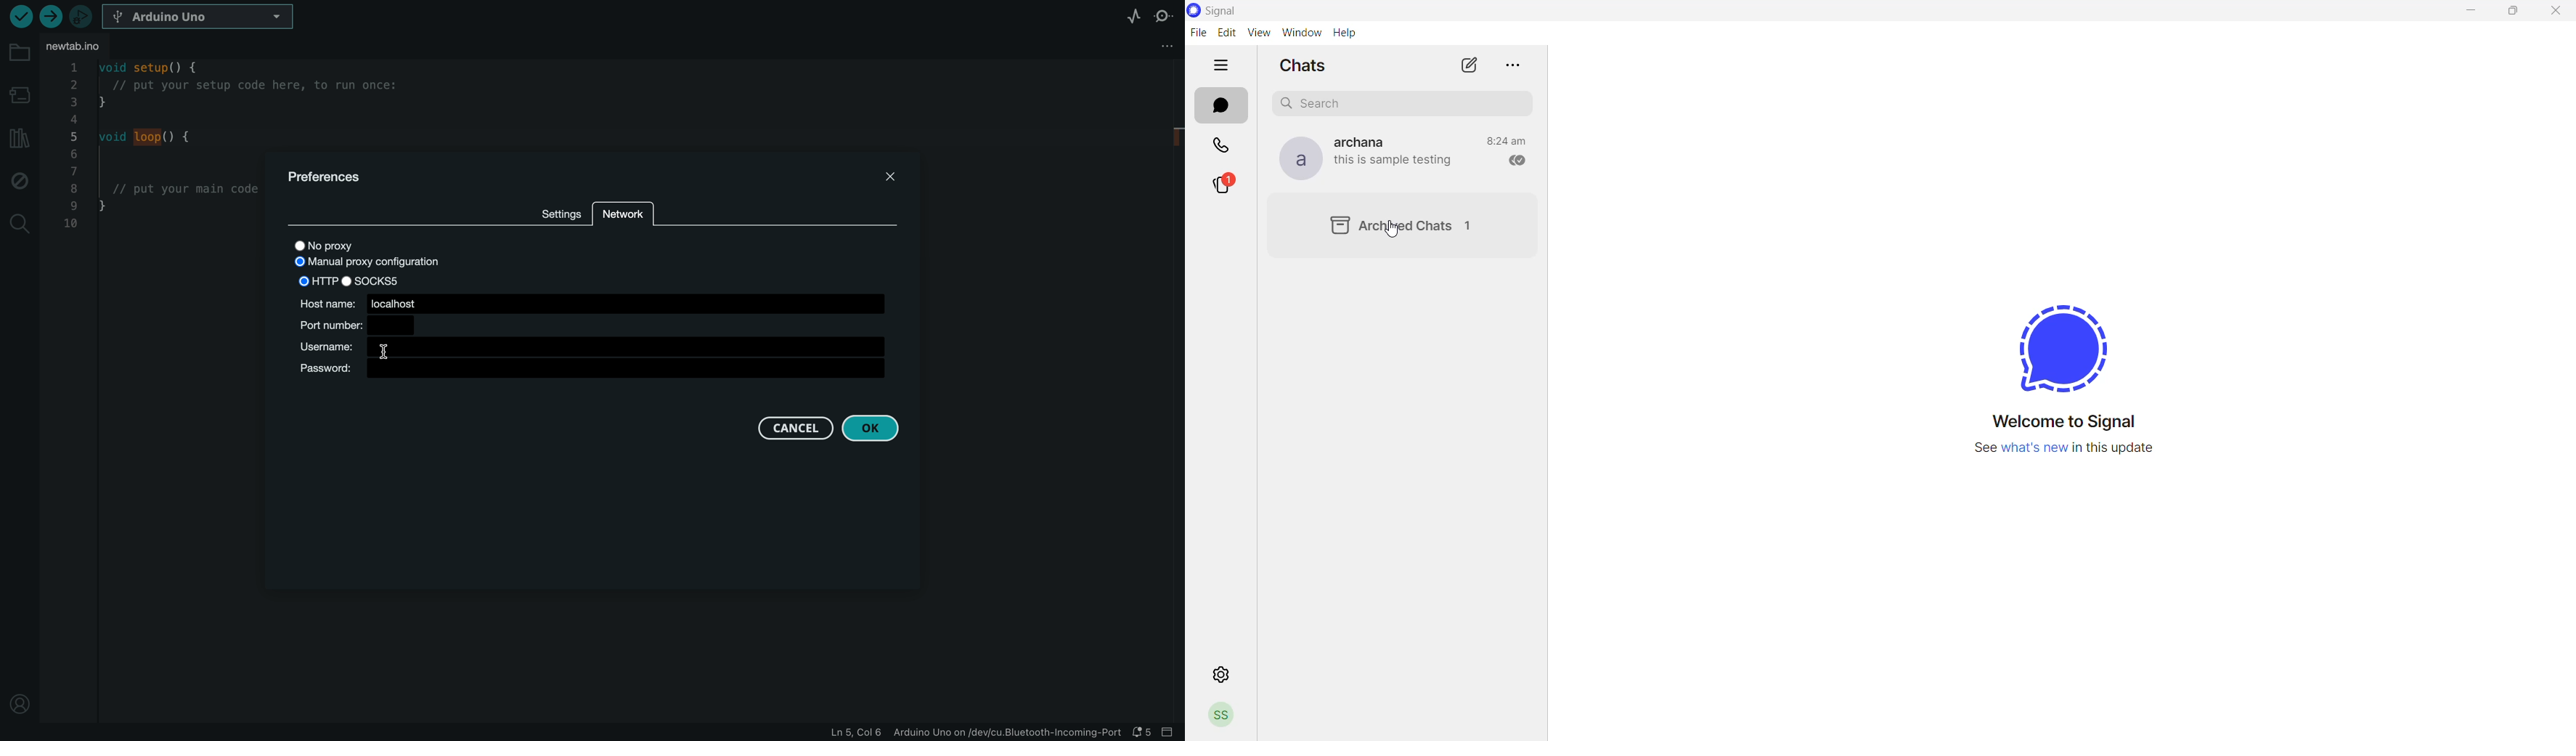 The width and height of the screenshot is (2576, 756). Describe the element at coordinates (1398, 102) in the screenshot. I see `search chat` at that location.